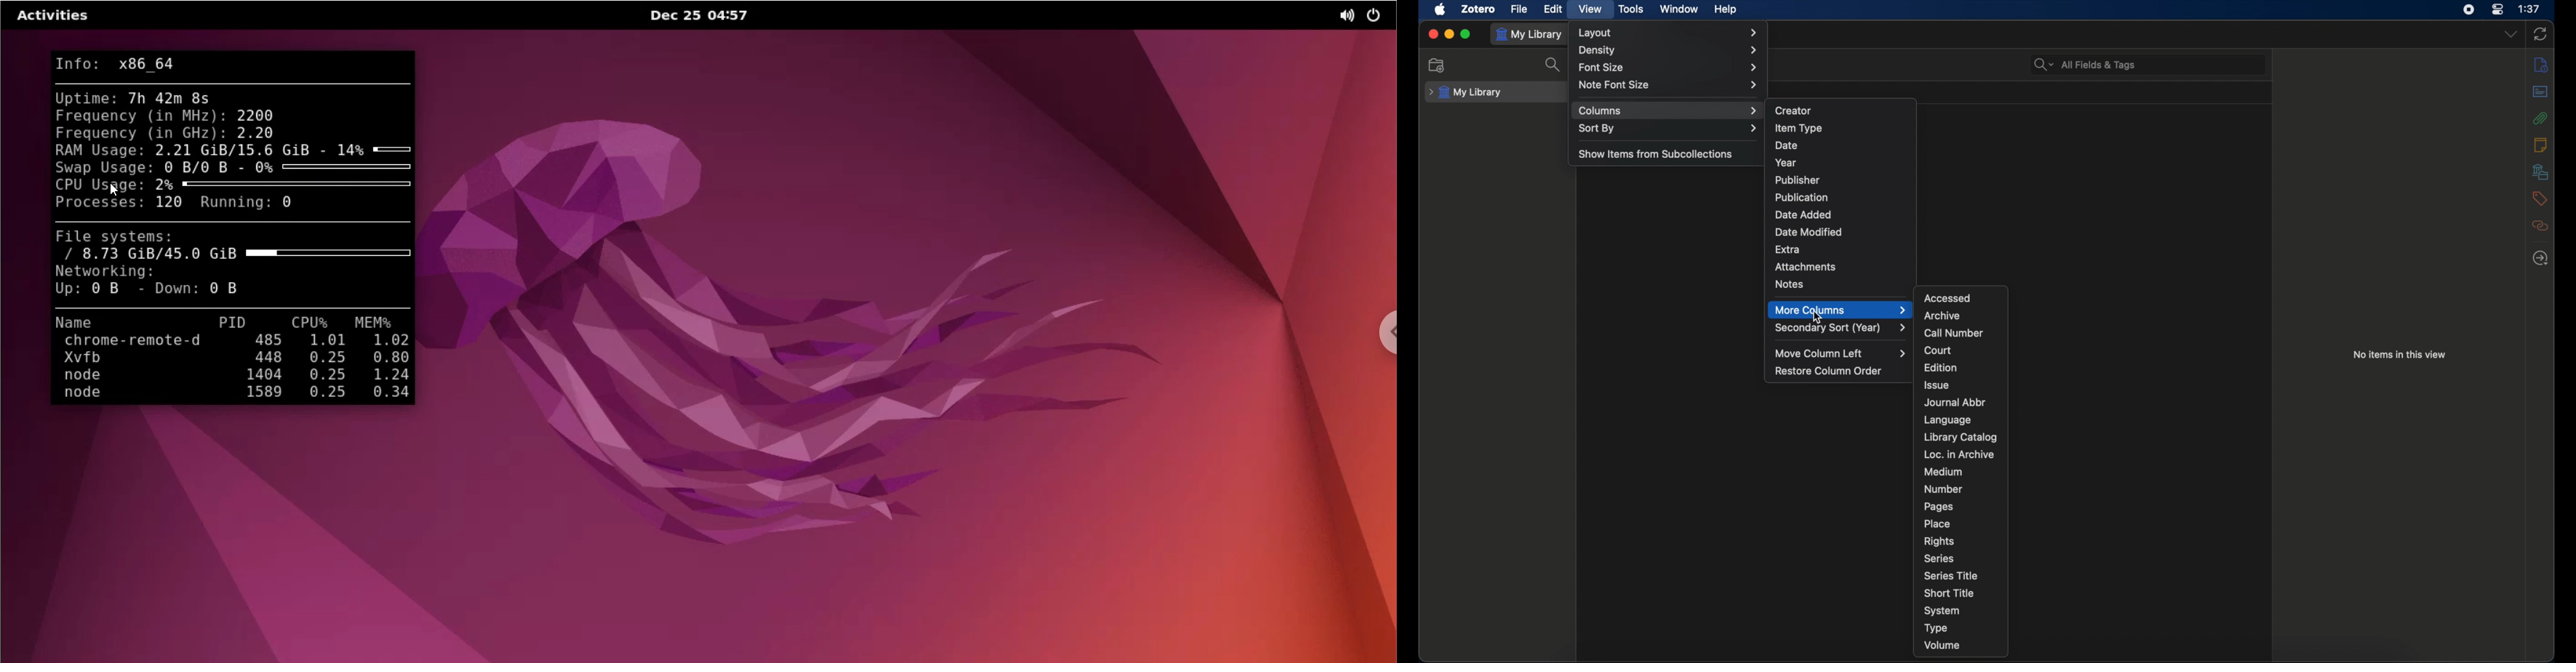  Describe the element at coordinates (2541, 258) in the screenshot. I see `locate` at that location.